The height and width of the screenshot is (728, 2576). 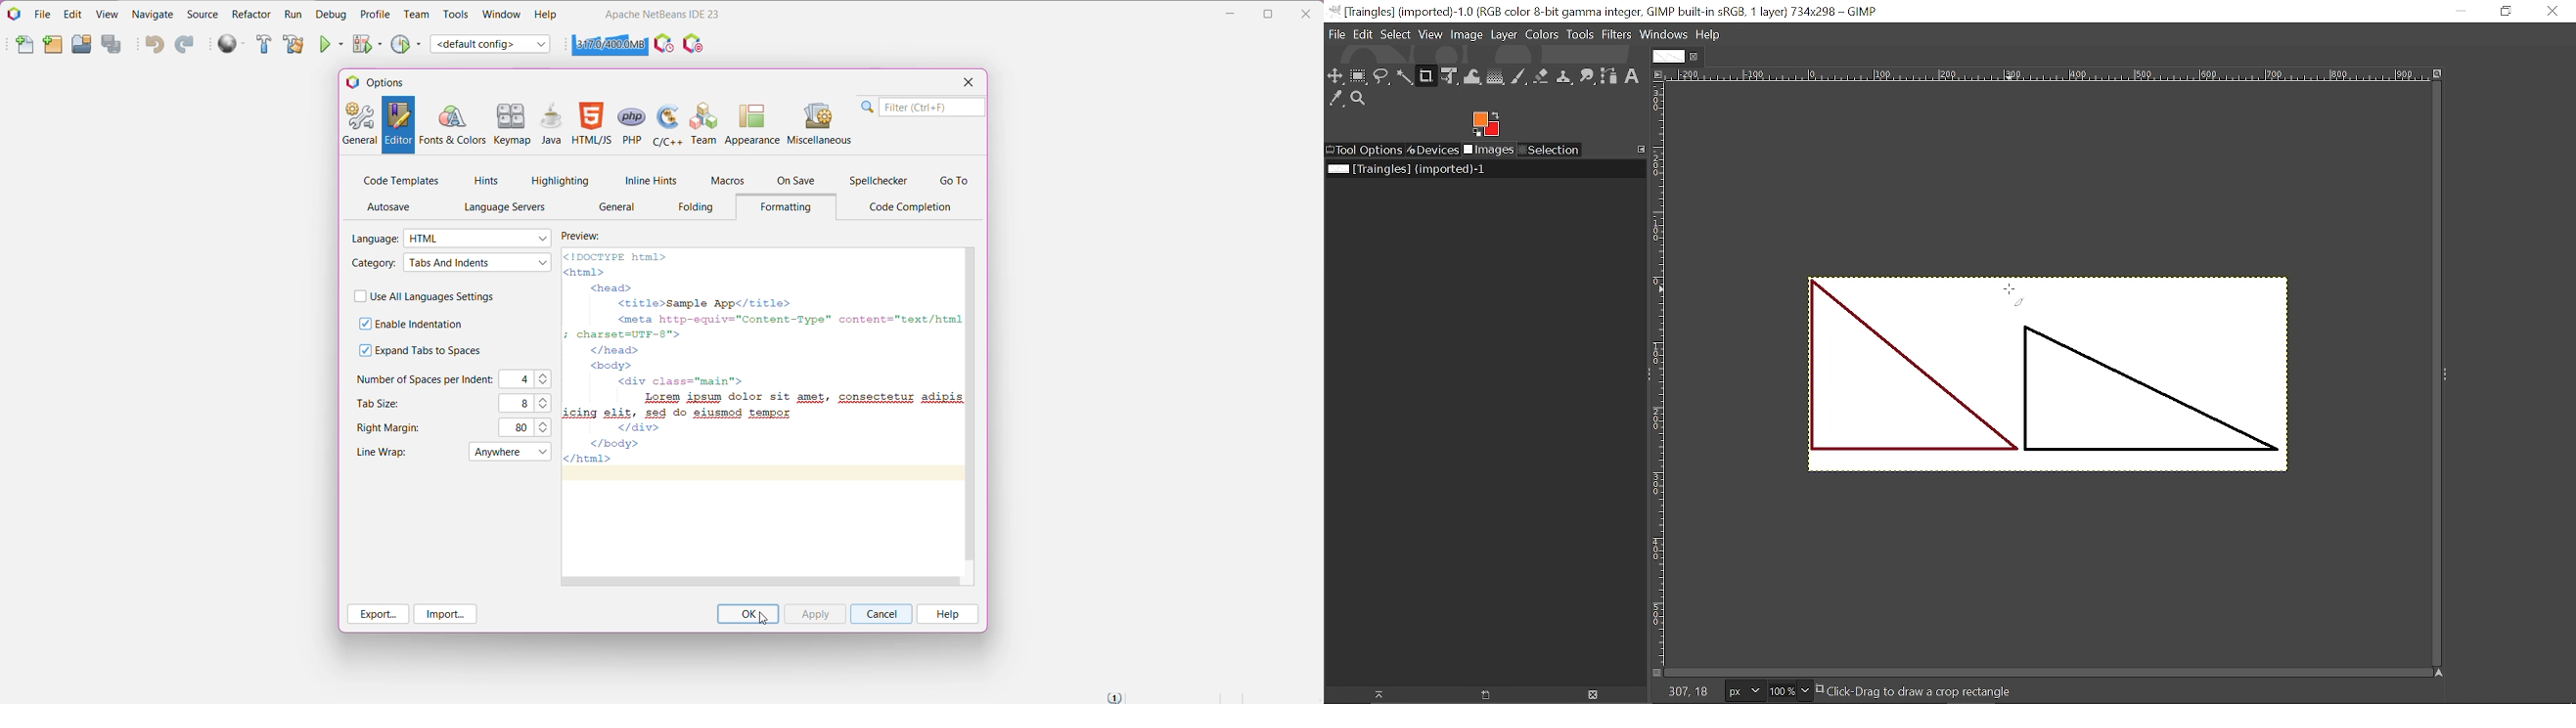 What do you see at coordinates (1451, 76) in the screenshot?
I see `Unified transform tool` at bounding box center [1451, 76].